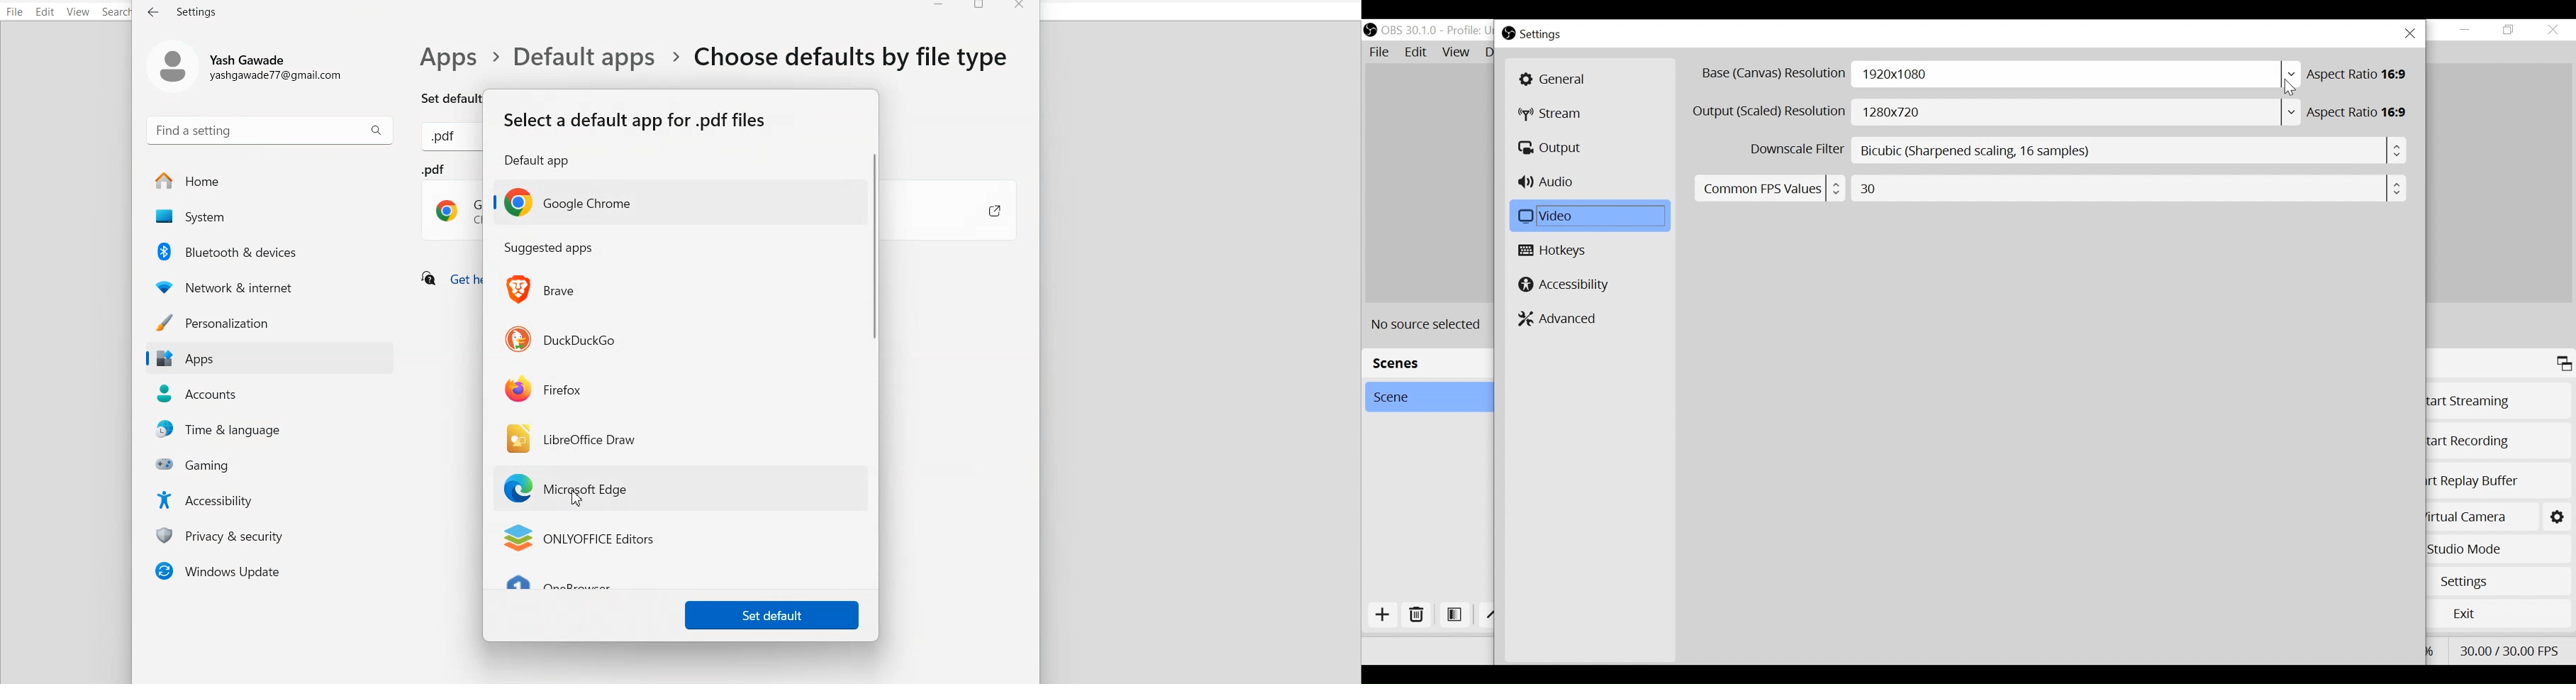  I want to click on 30.00/ 30.00 FPS, so click(2511, 649).